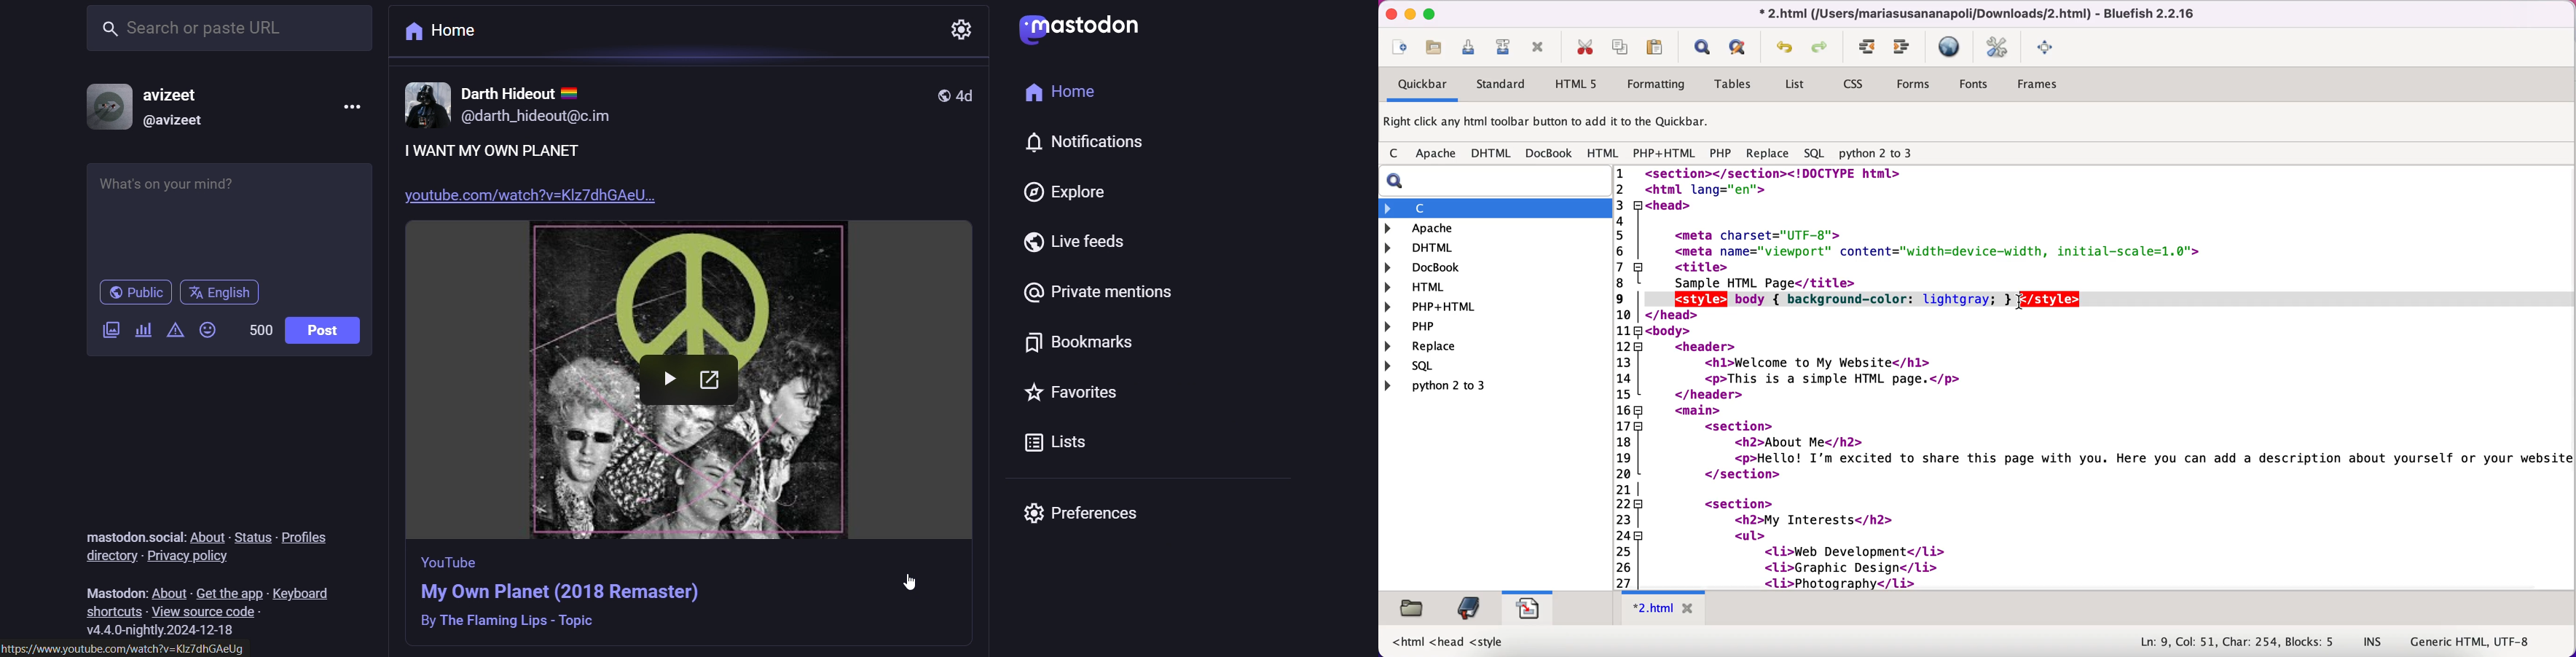 The image size is (2576, 672). I want to click on status, so click(252, 533).